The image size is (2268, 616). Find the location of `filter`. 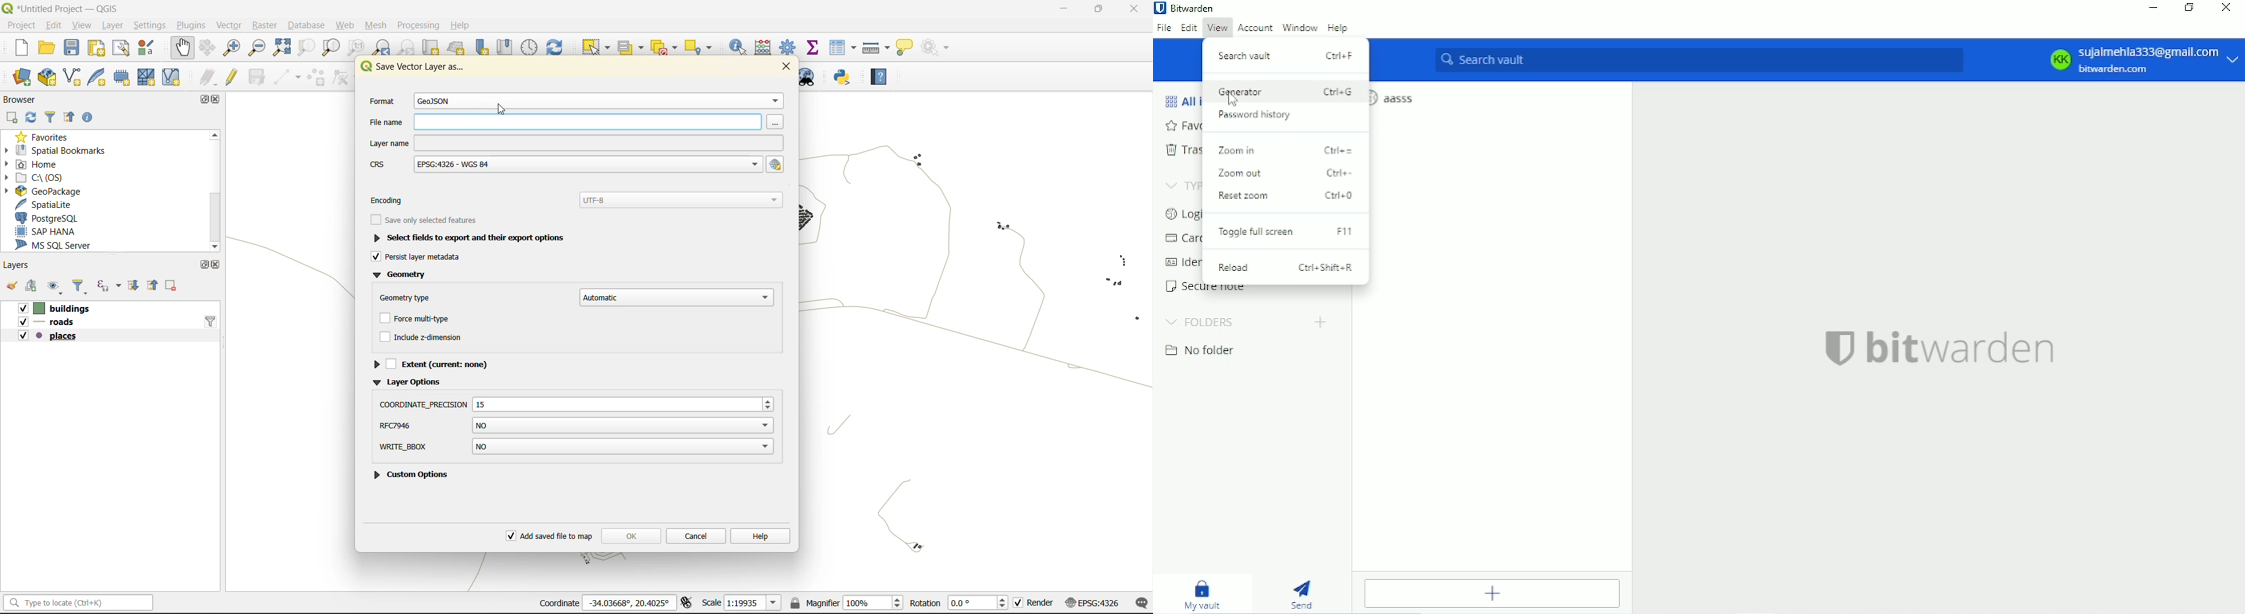

filter is located at coordinates (82, 286).